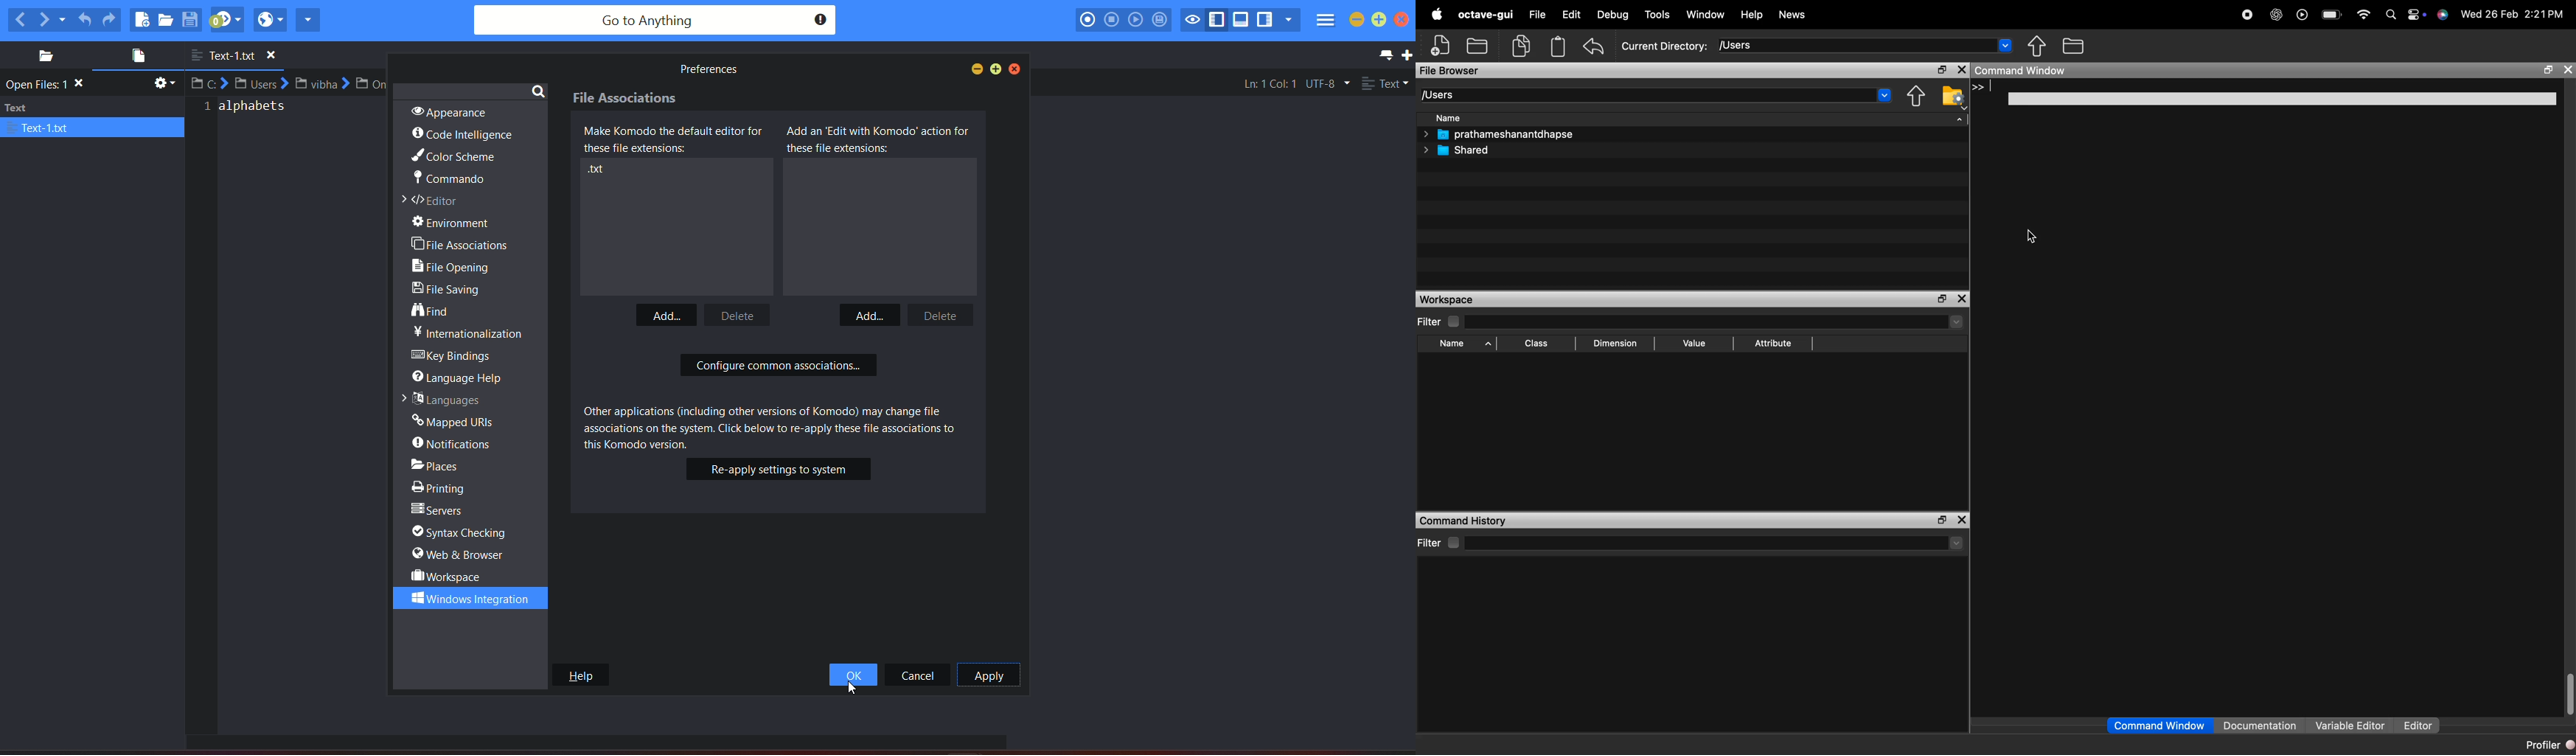  I want to click on filter input field, so click(1705, 544).